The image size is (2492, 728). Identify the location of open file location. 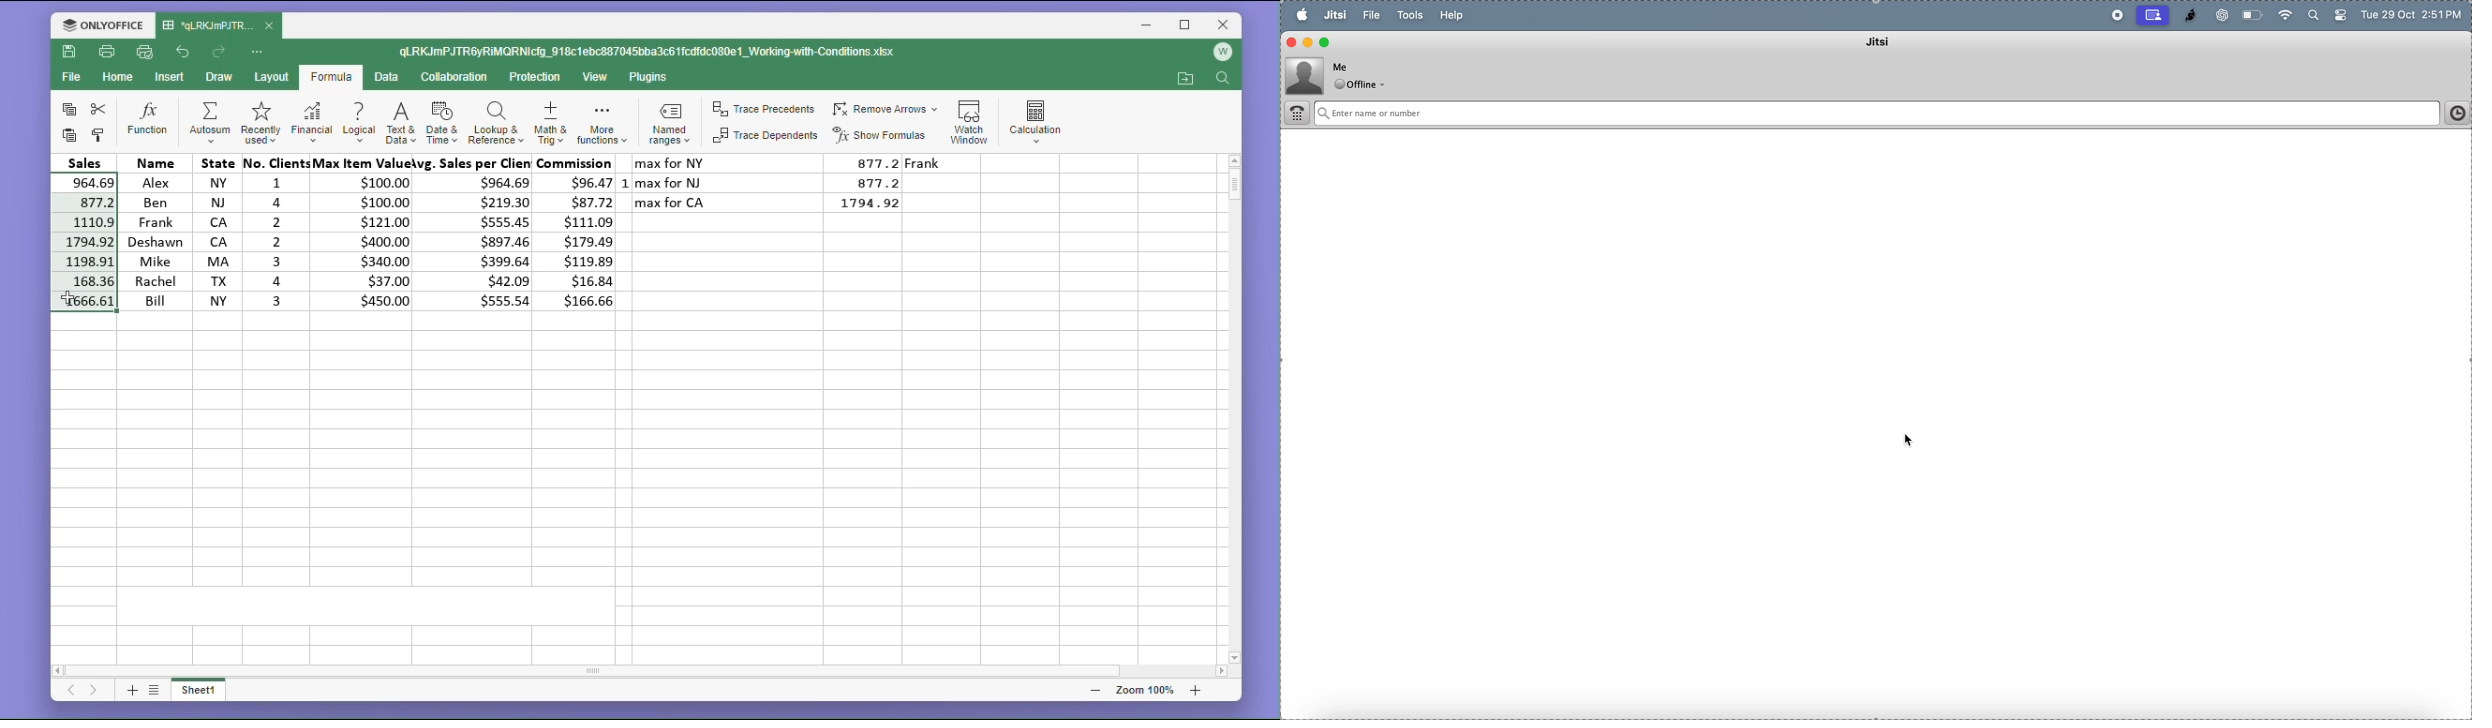
(1185, 79).